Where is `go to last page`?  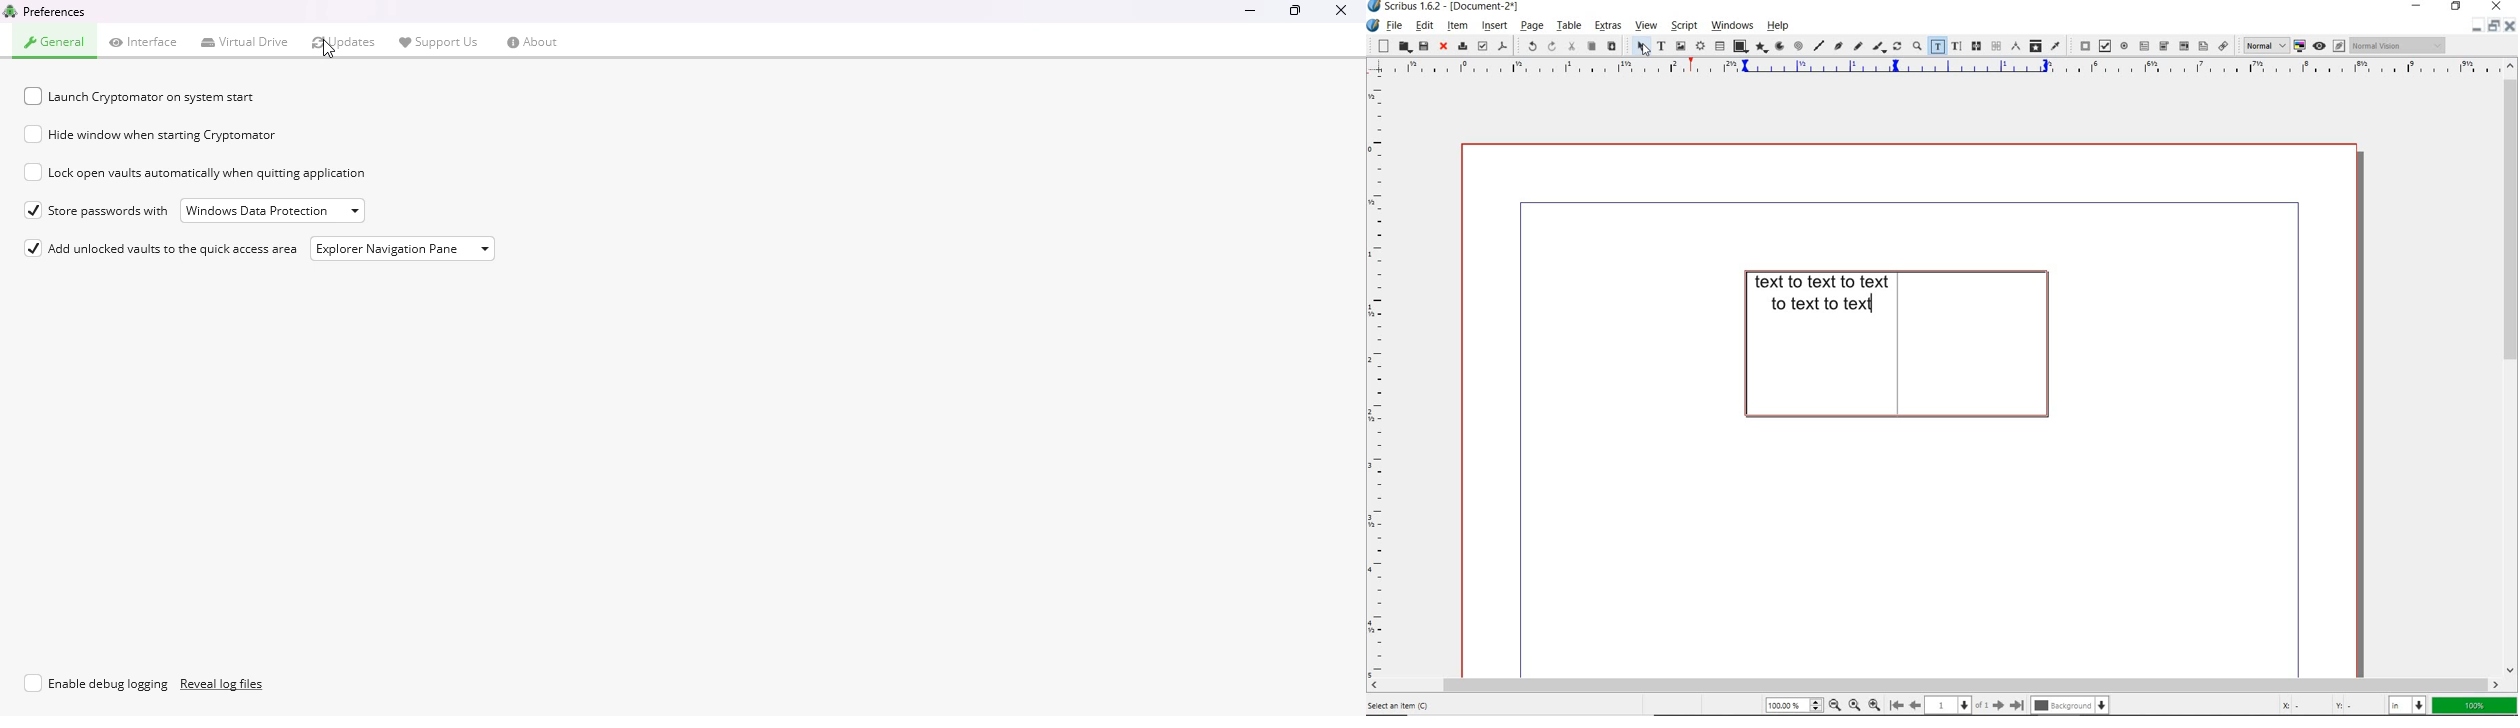
go to last page is located at coordinates (2018, 703).